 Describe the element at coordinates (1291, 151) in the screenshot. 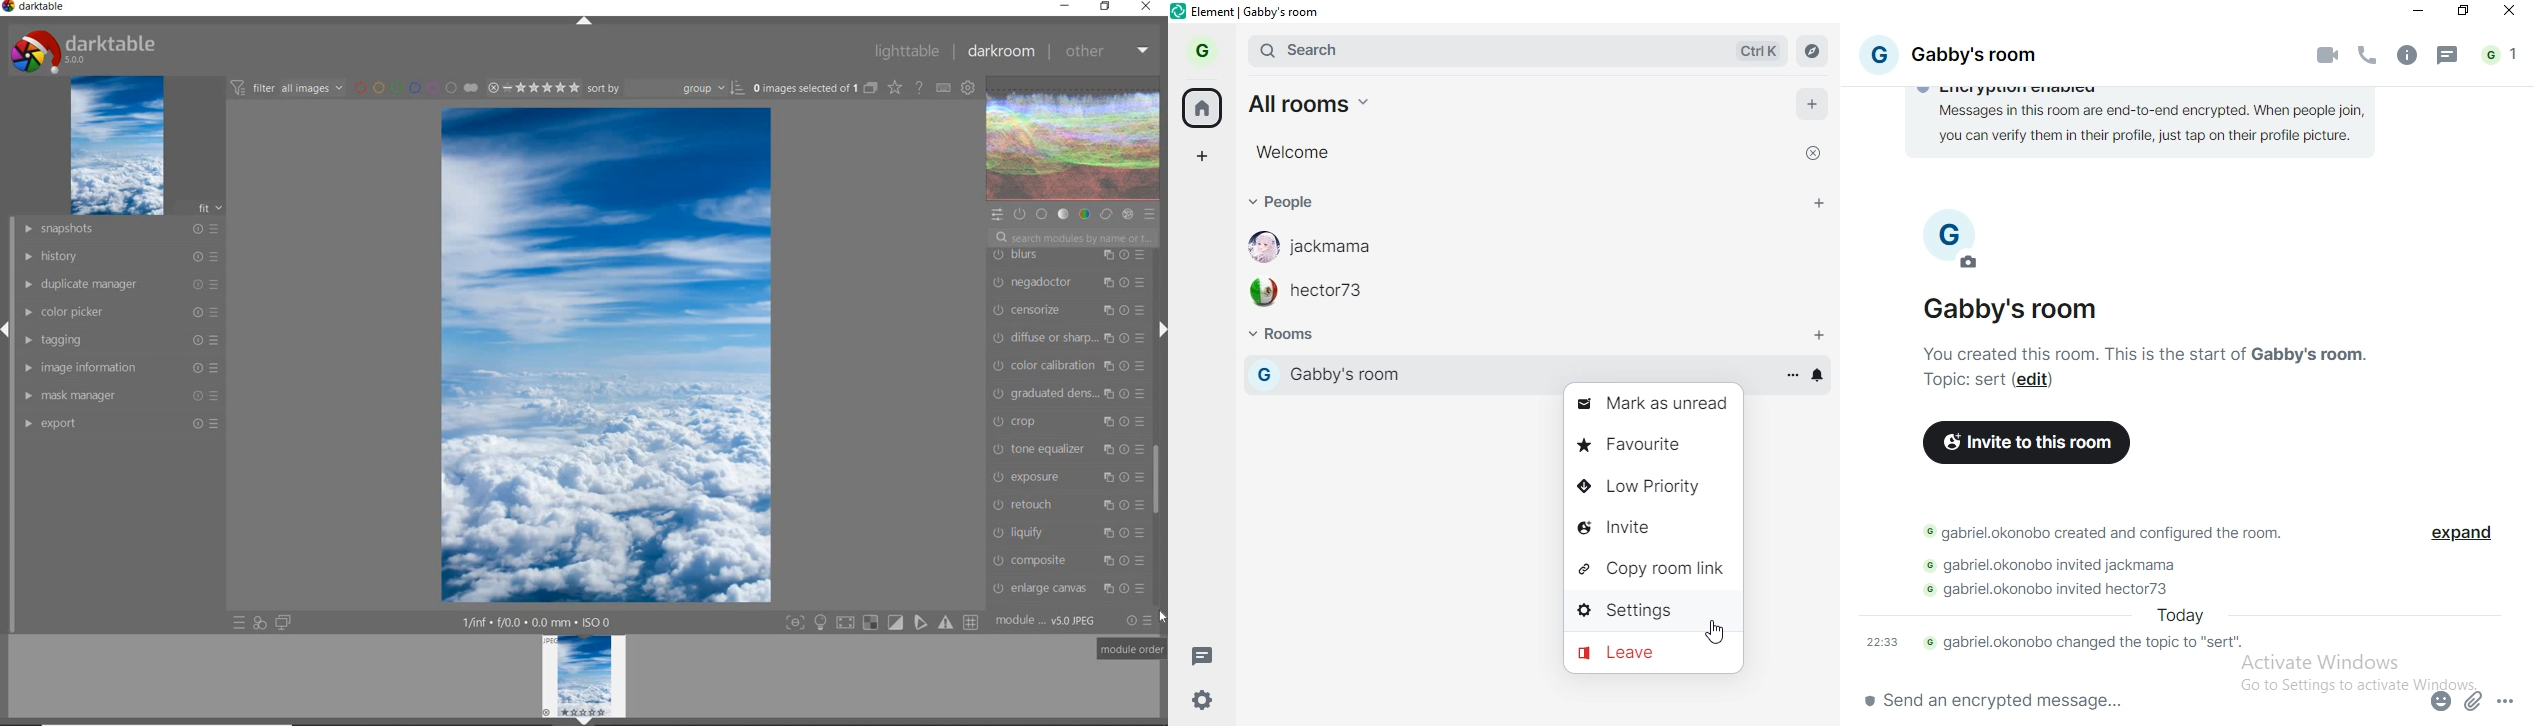

I see `welcome` at that location.